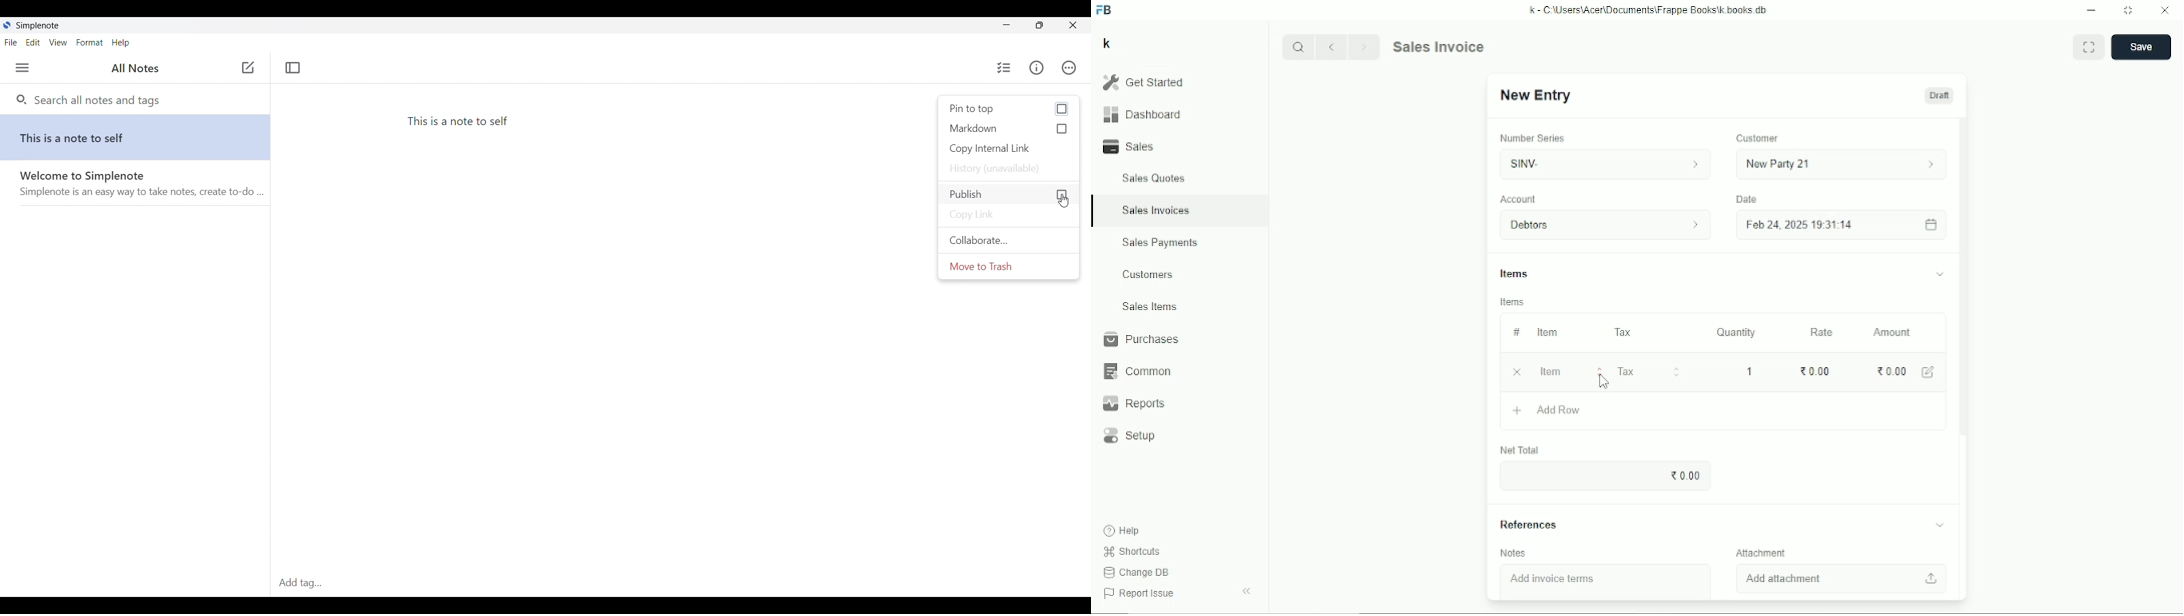 The image size is (2184, 616). I want to click on 0.00, so click(1891, 371).